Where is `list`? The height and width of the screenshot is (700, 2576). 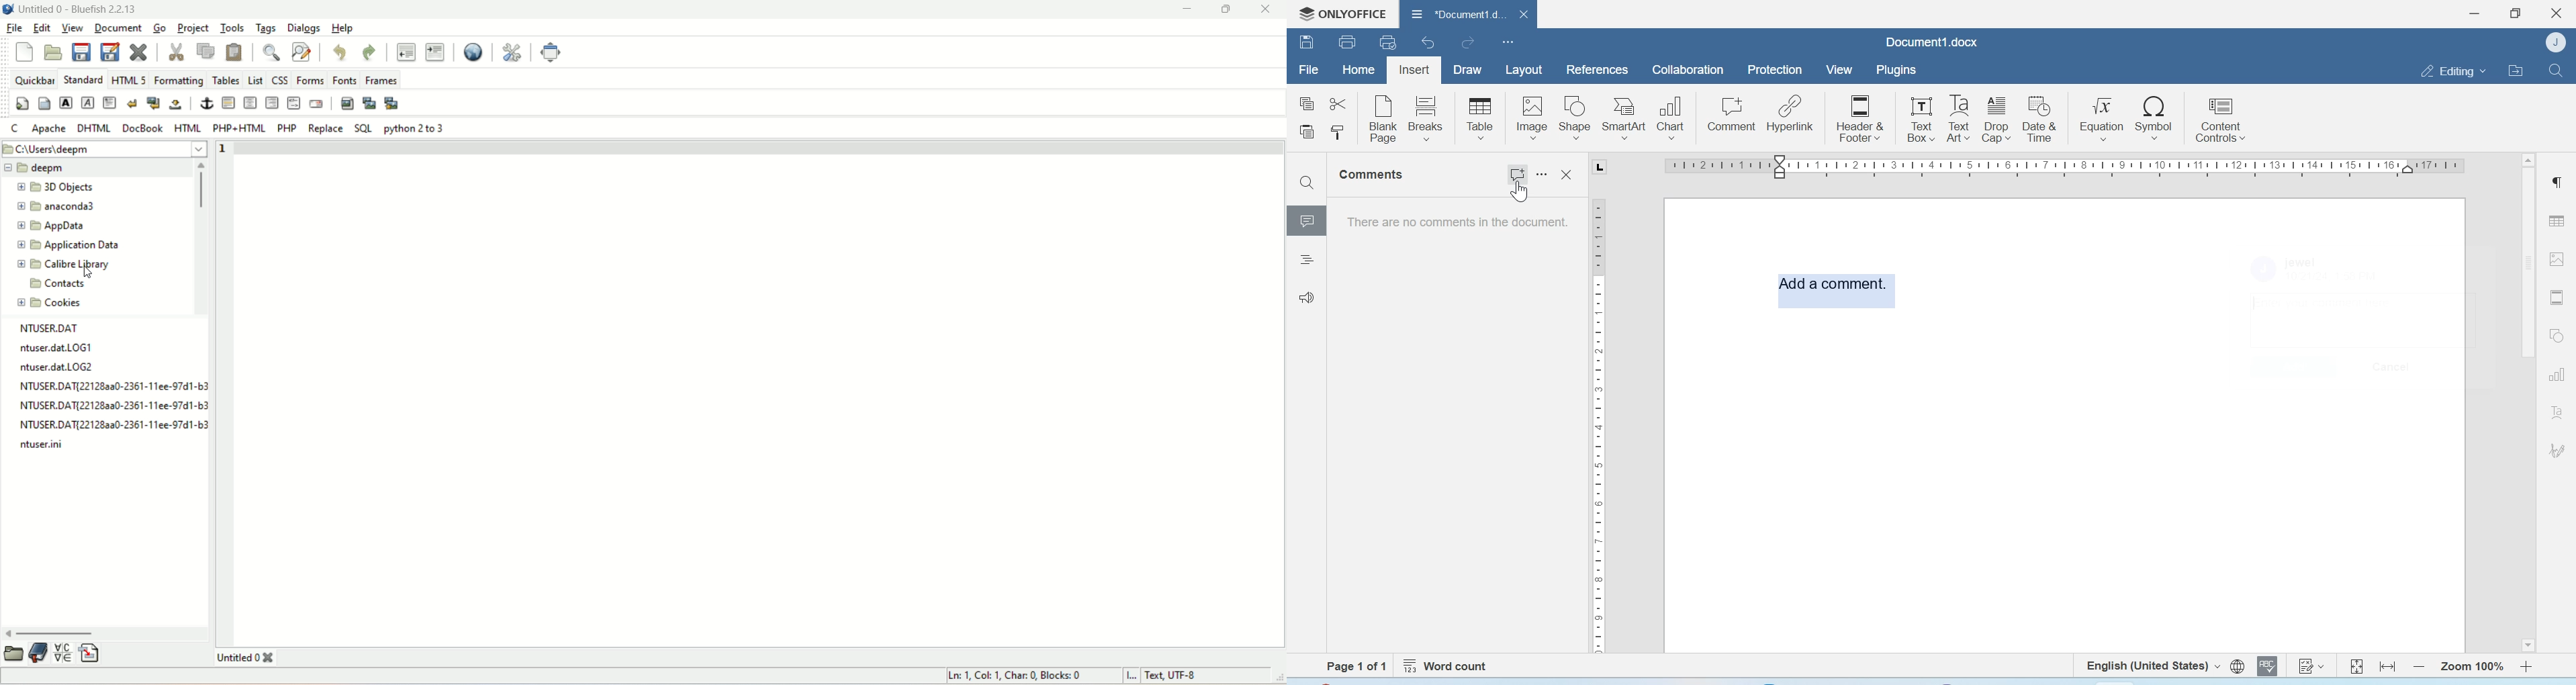
list is located at coordinates (254, 78).